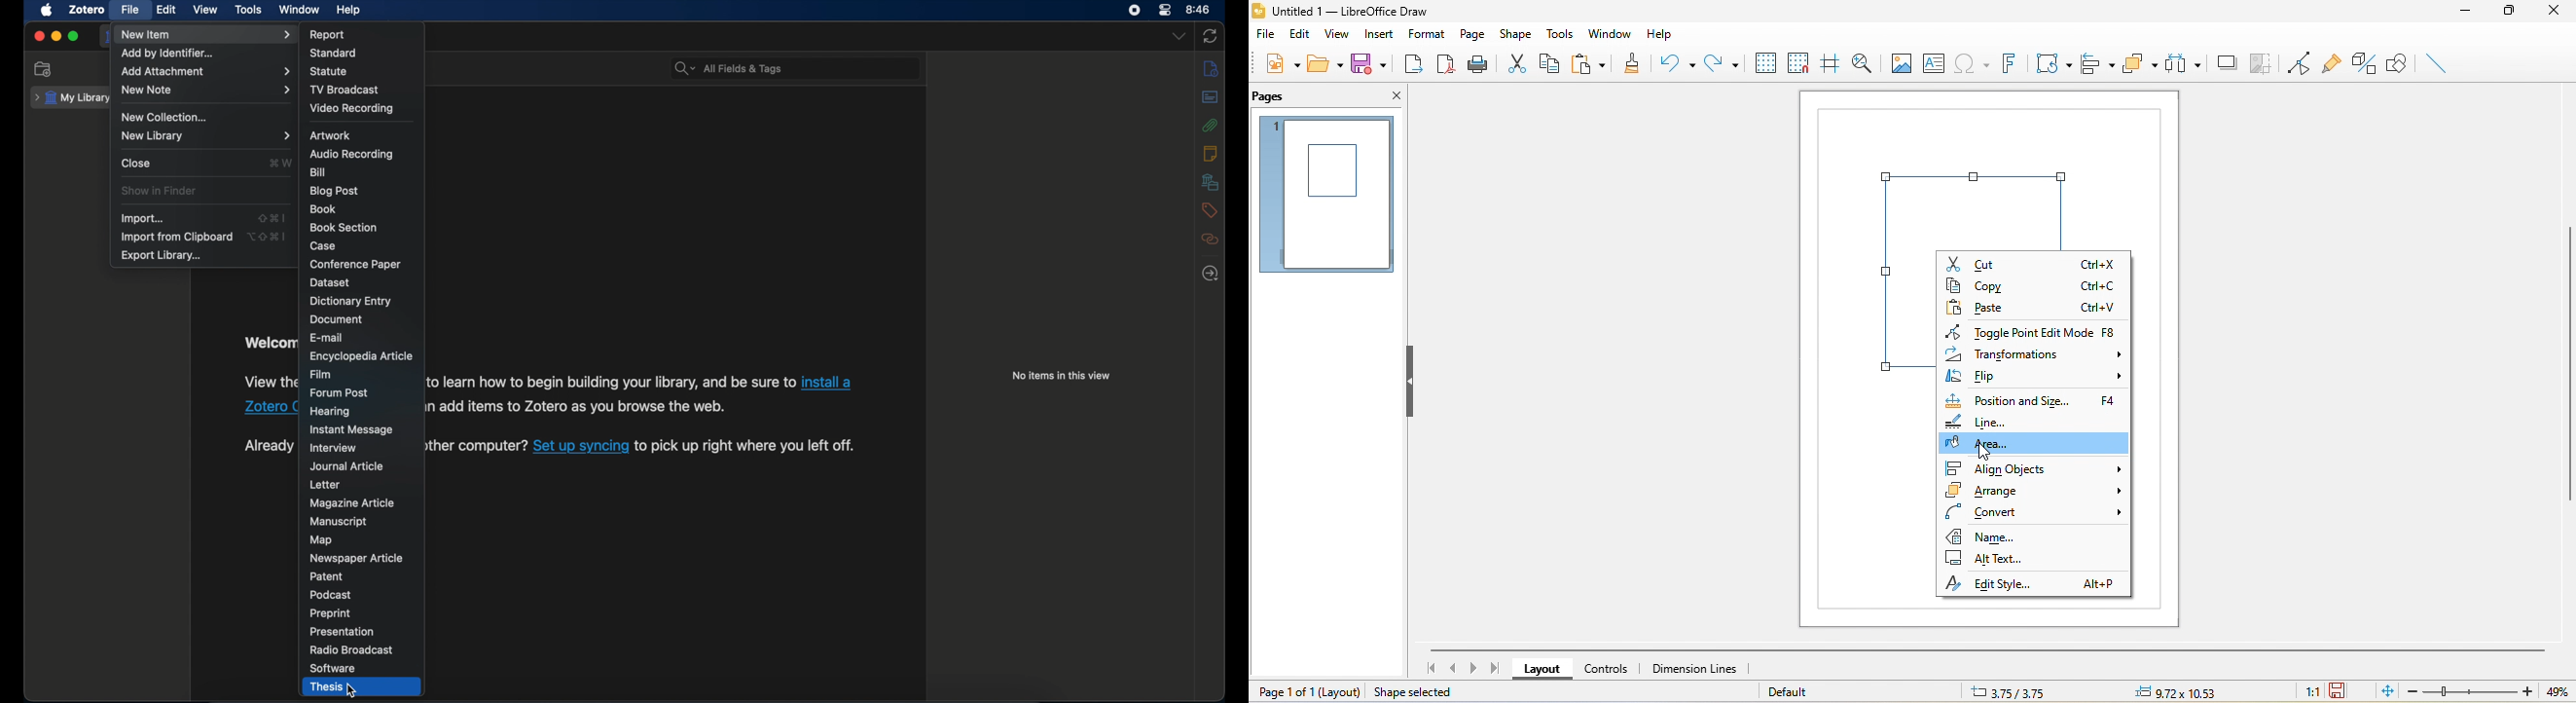 This screenshot has width=2576, height=728. Describe the element at coordinates (2034, 378) in the screenshot. I see `flip` at that location.